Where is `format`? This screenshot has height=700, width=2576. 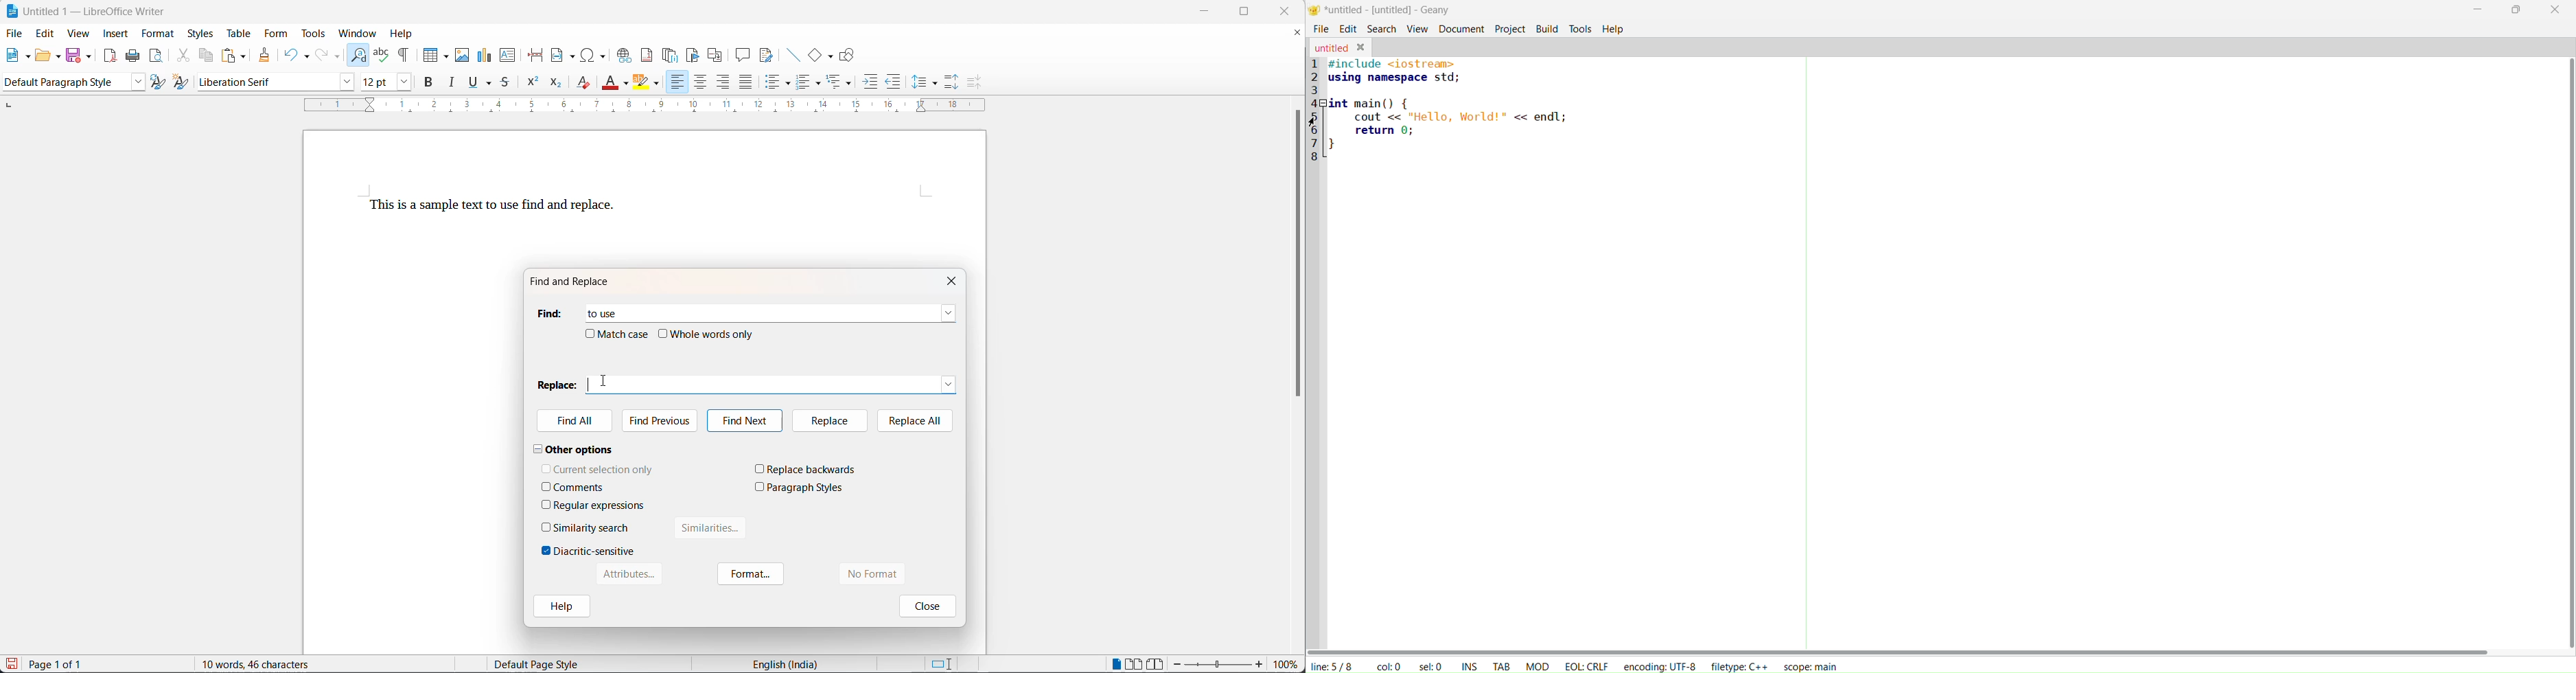
format is located at coordinates (752, 575).